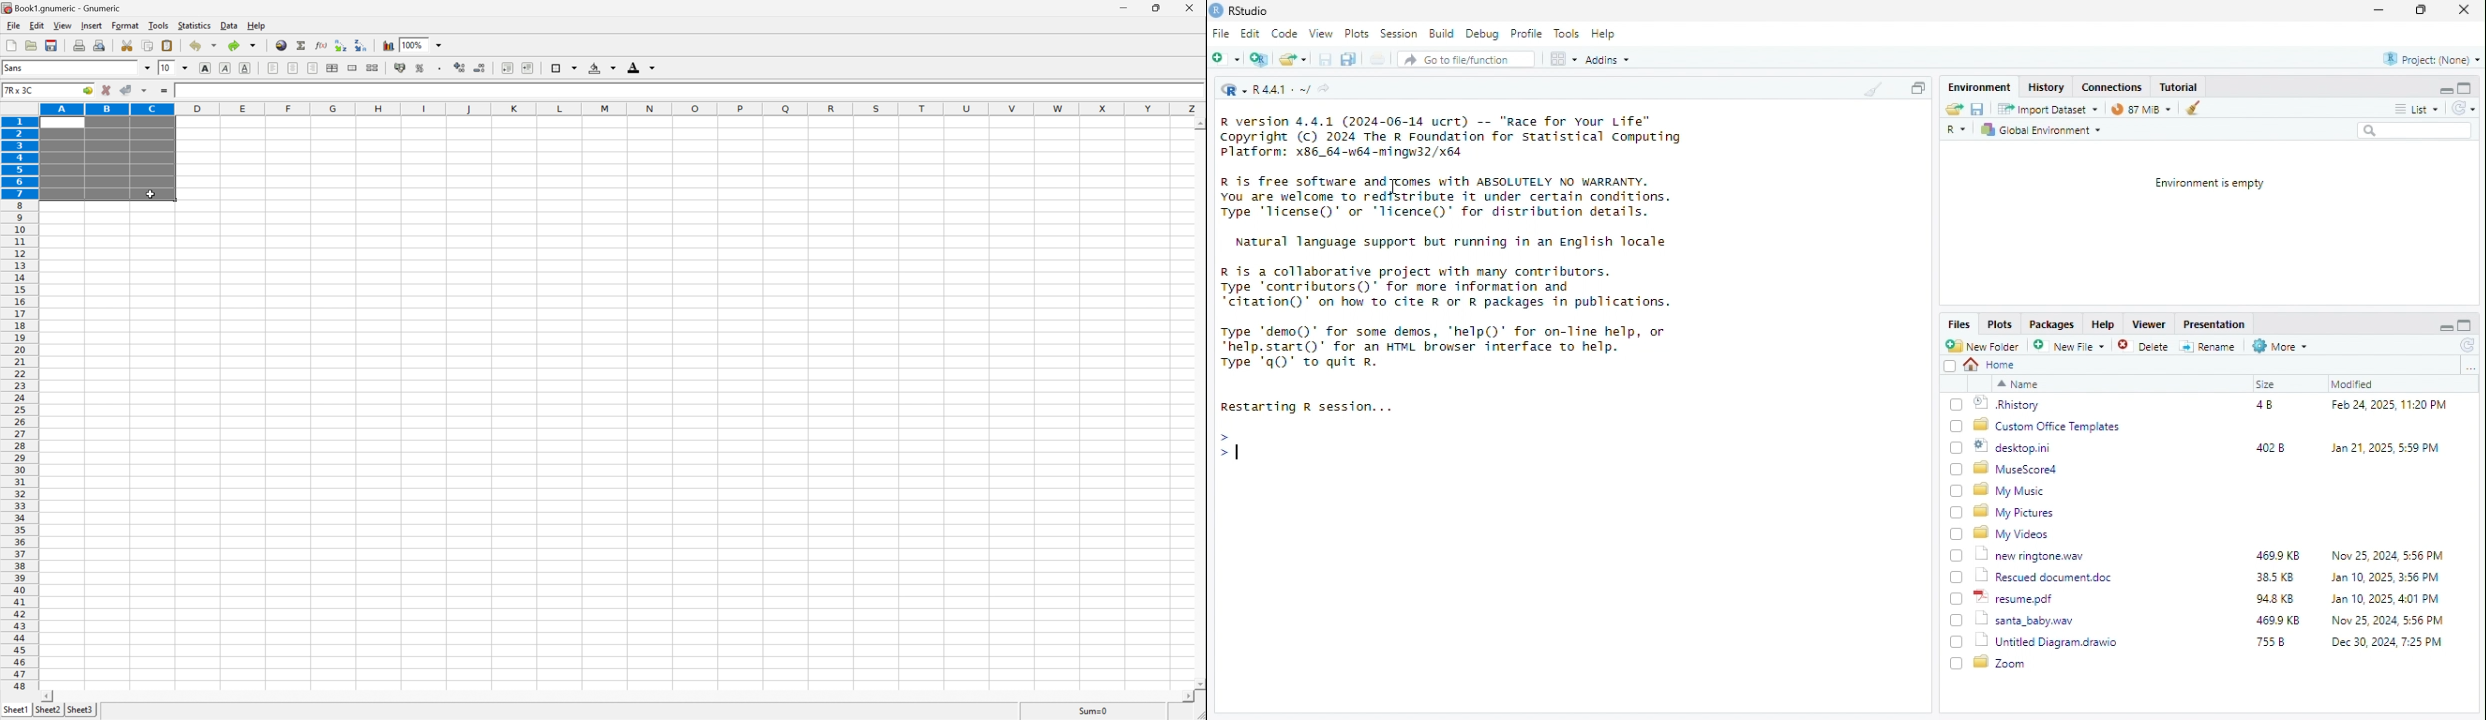 The width and height of the screenshot is (2492, 728). I want to click on minimise, so click(2381, 8).